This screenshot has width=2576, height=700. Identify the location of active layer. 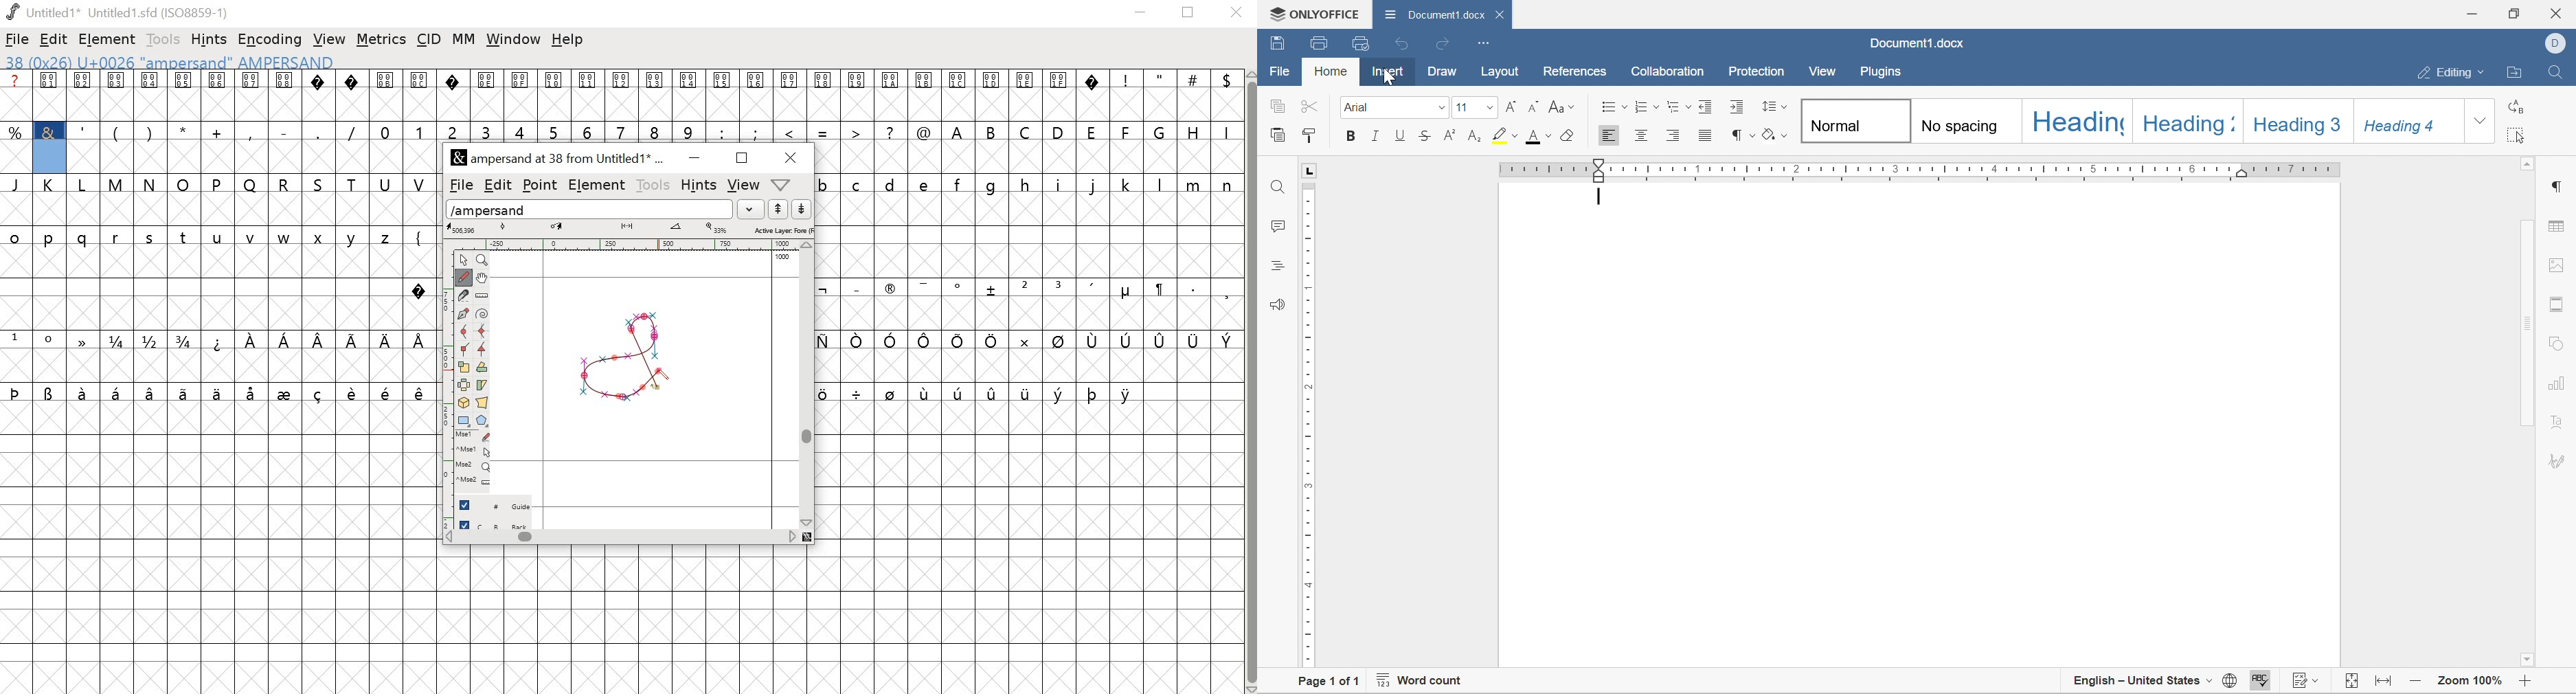
(782, 230).